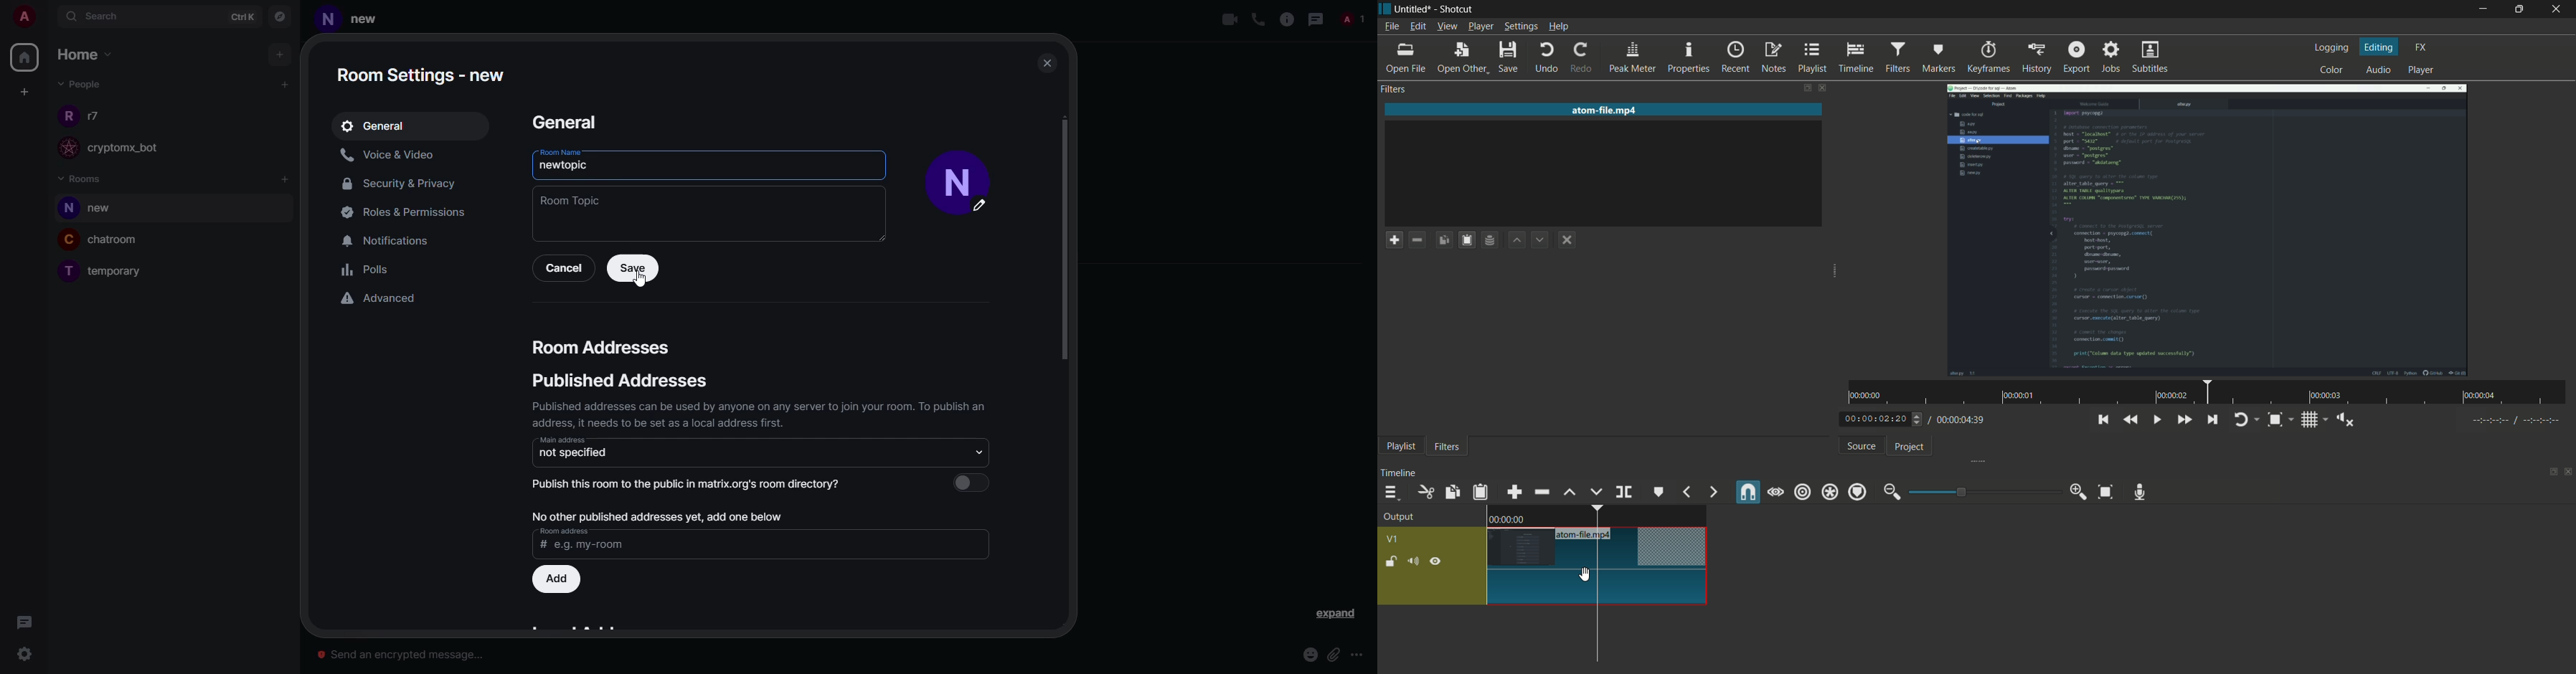 This screenshot has height=700, width=2576. What do you see at coordinates (2332, 71) in the screenshot?
I see `color` at bounding box center [2332, 71].